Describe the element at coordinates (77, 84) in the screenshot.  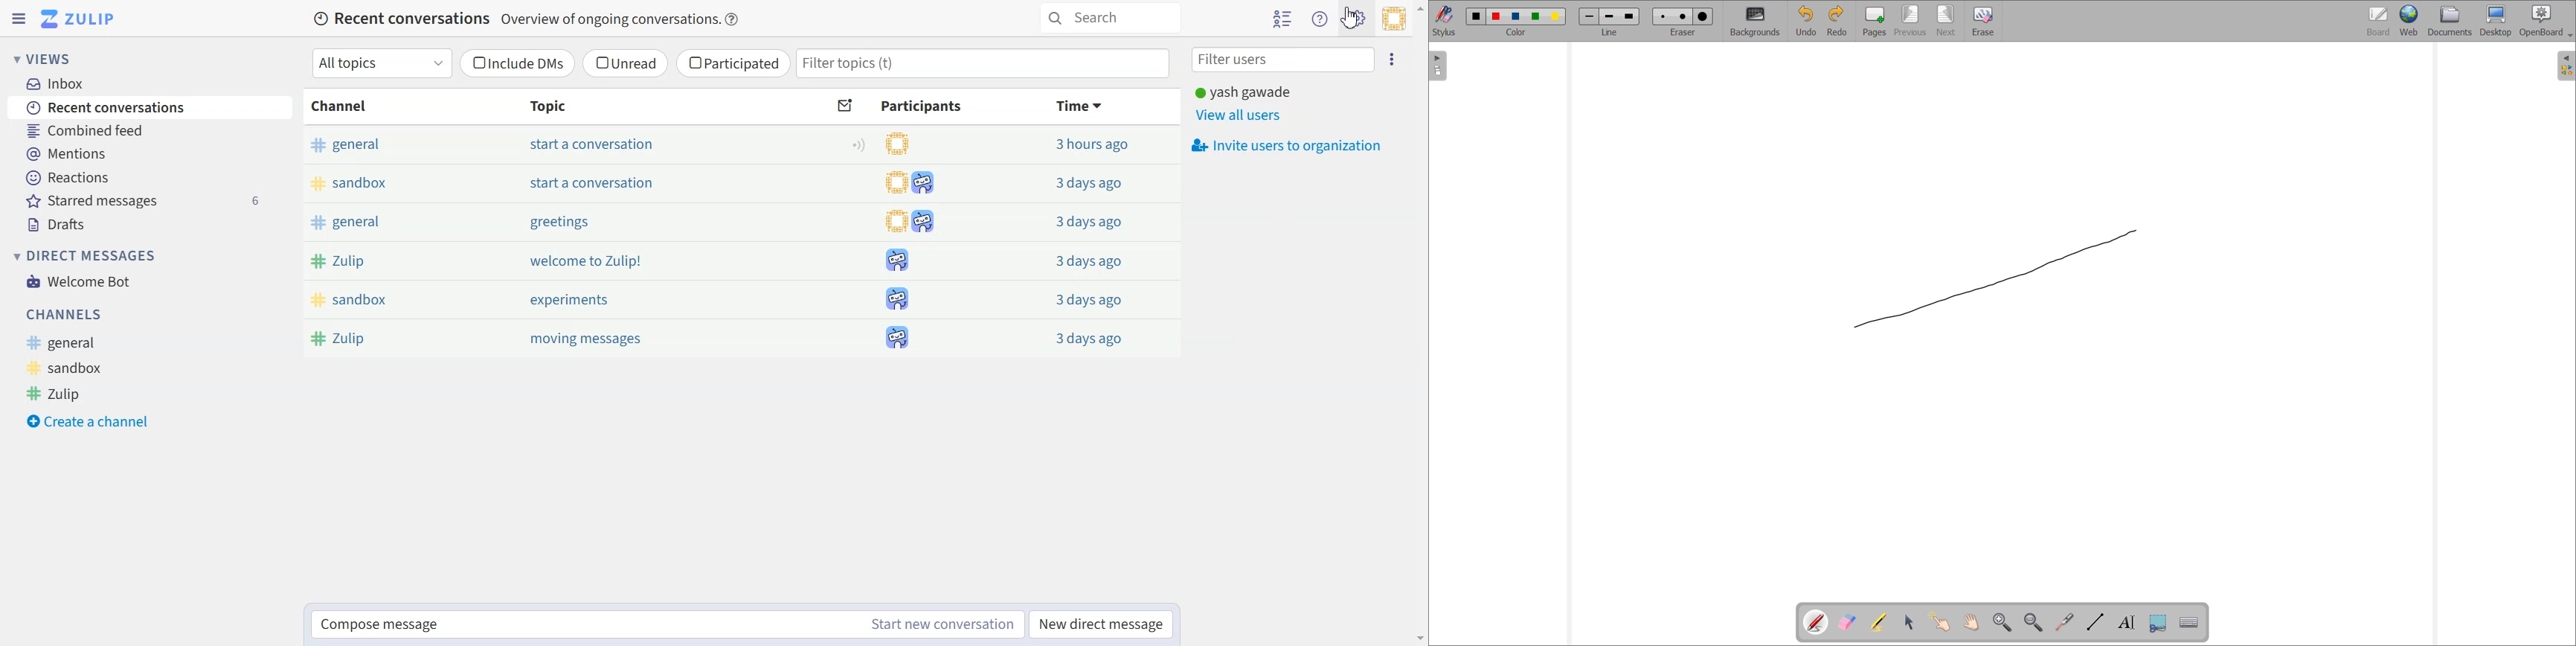
I see `Inbox` at that location.